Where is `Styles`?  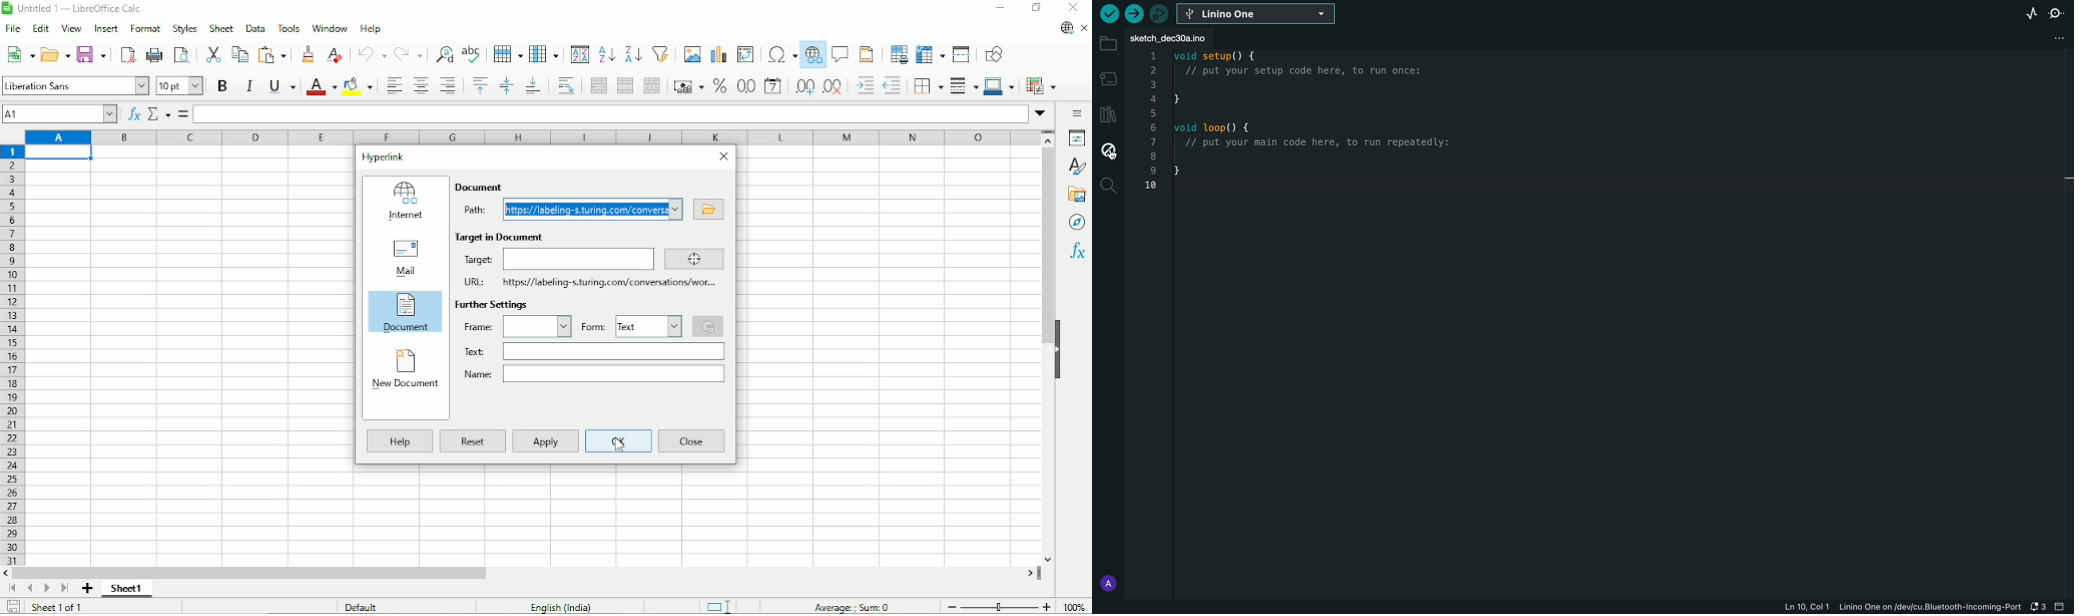
Styles is located at coordinates (1078, 167).